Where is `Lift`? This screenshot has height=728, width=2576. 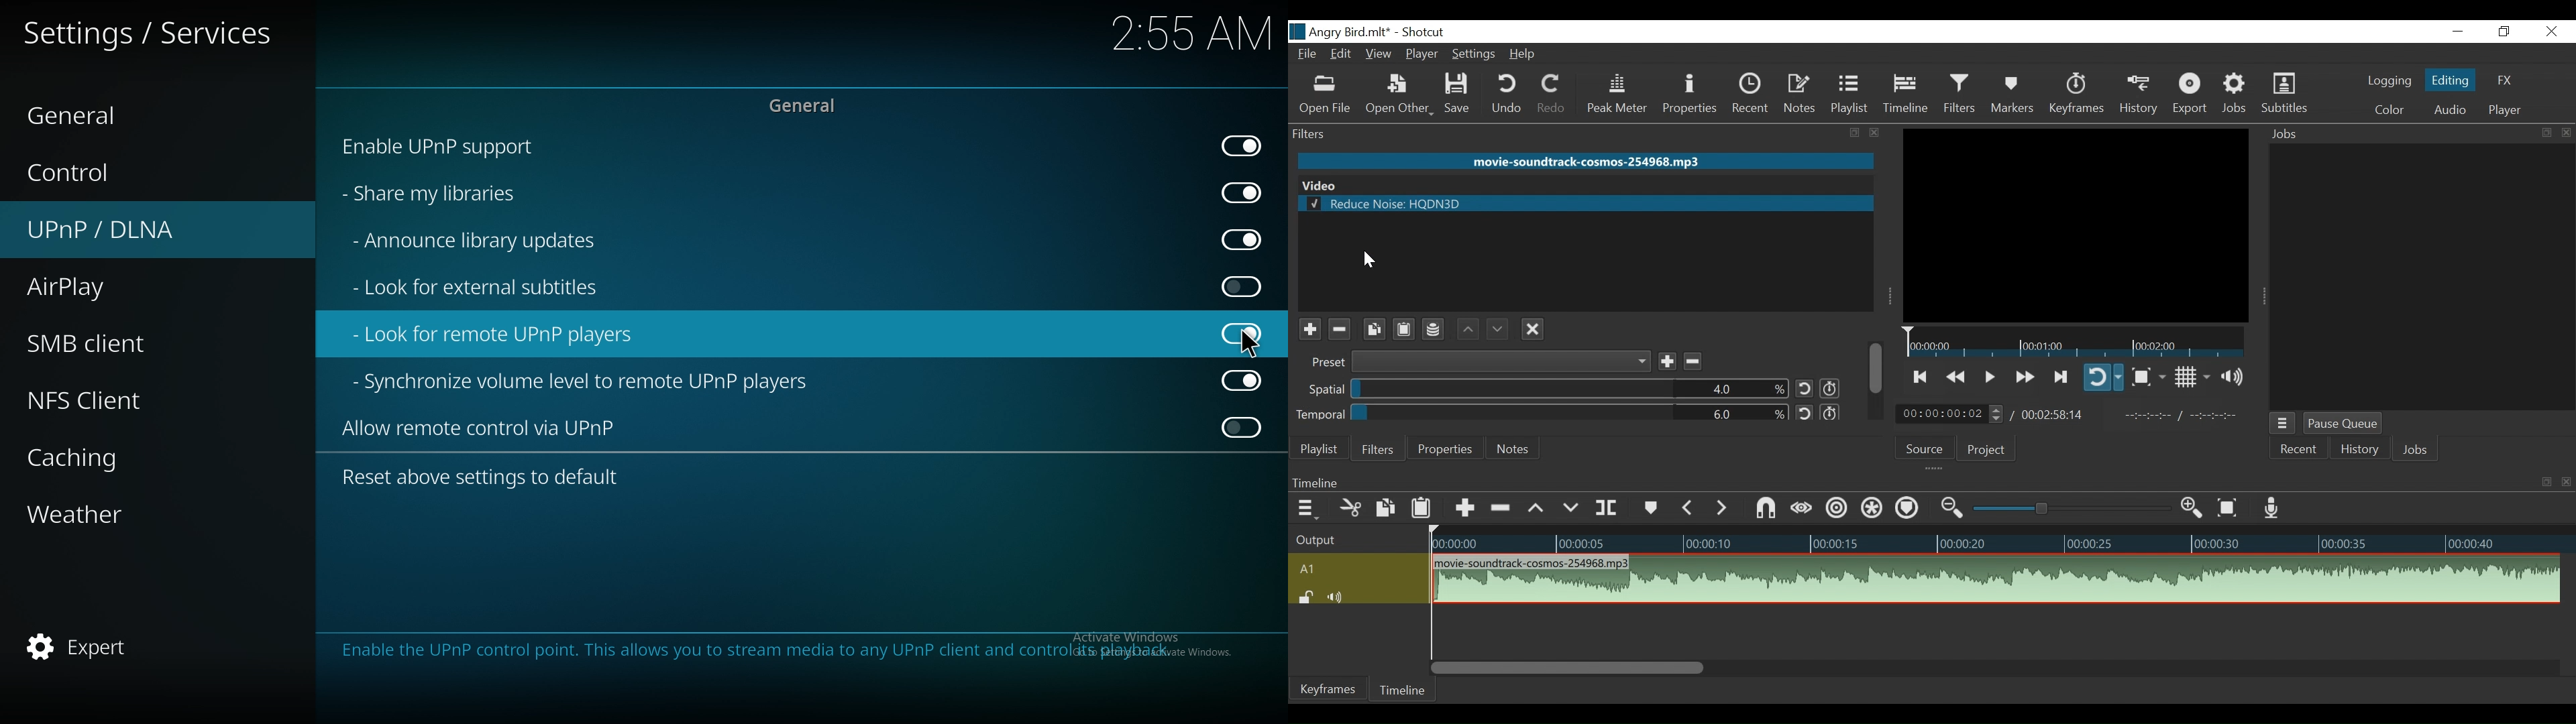
Lift is located at coordinates (1536, 508).